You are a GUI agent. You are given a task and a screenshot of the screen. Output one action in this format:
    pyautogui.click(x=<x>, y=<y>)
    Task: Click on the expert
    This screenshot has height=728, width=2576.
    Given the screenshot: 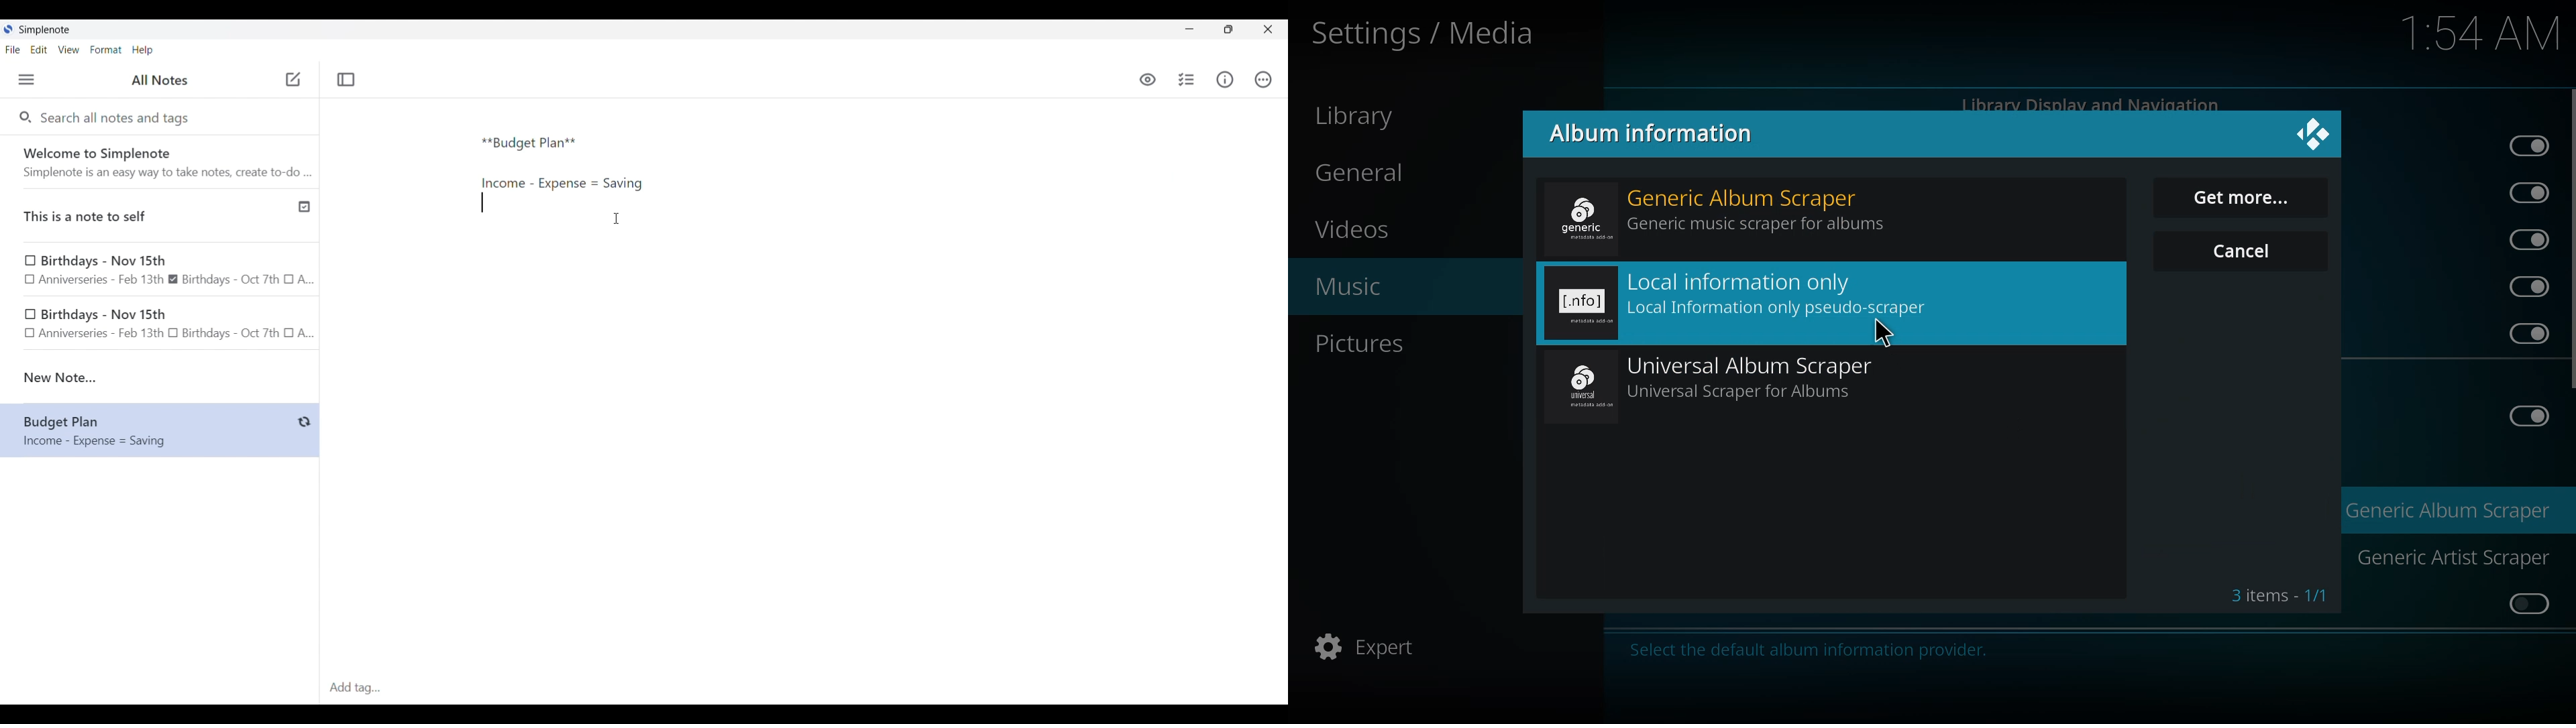 What is the action you would take?
    pyautogui.click(x=1377, y=645)
    